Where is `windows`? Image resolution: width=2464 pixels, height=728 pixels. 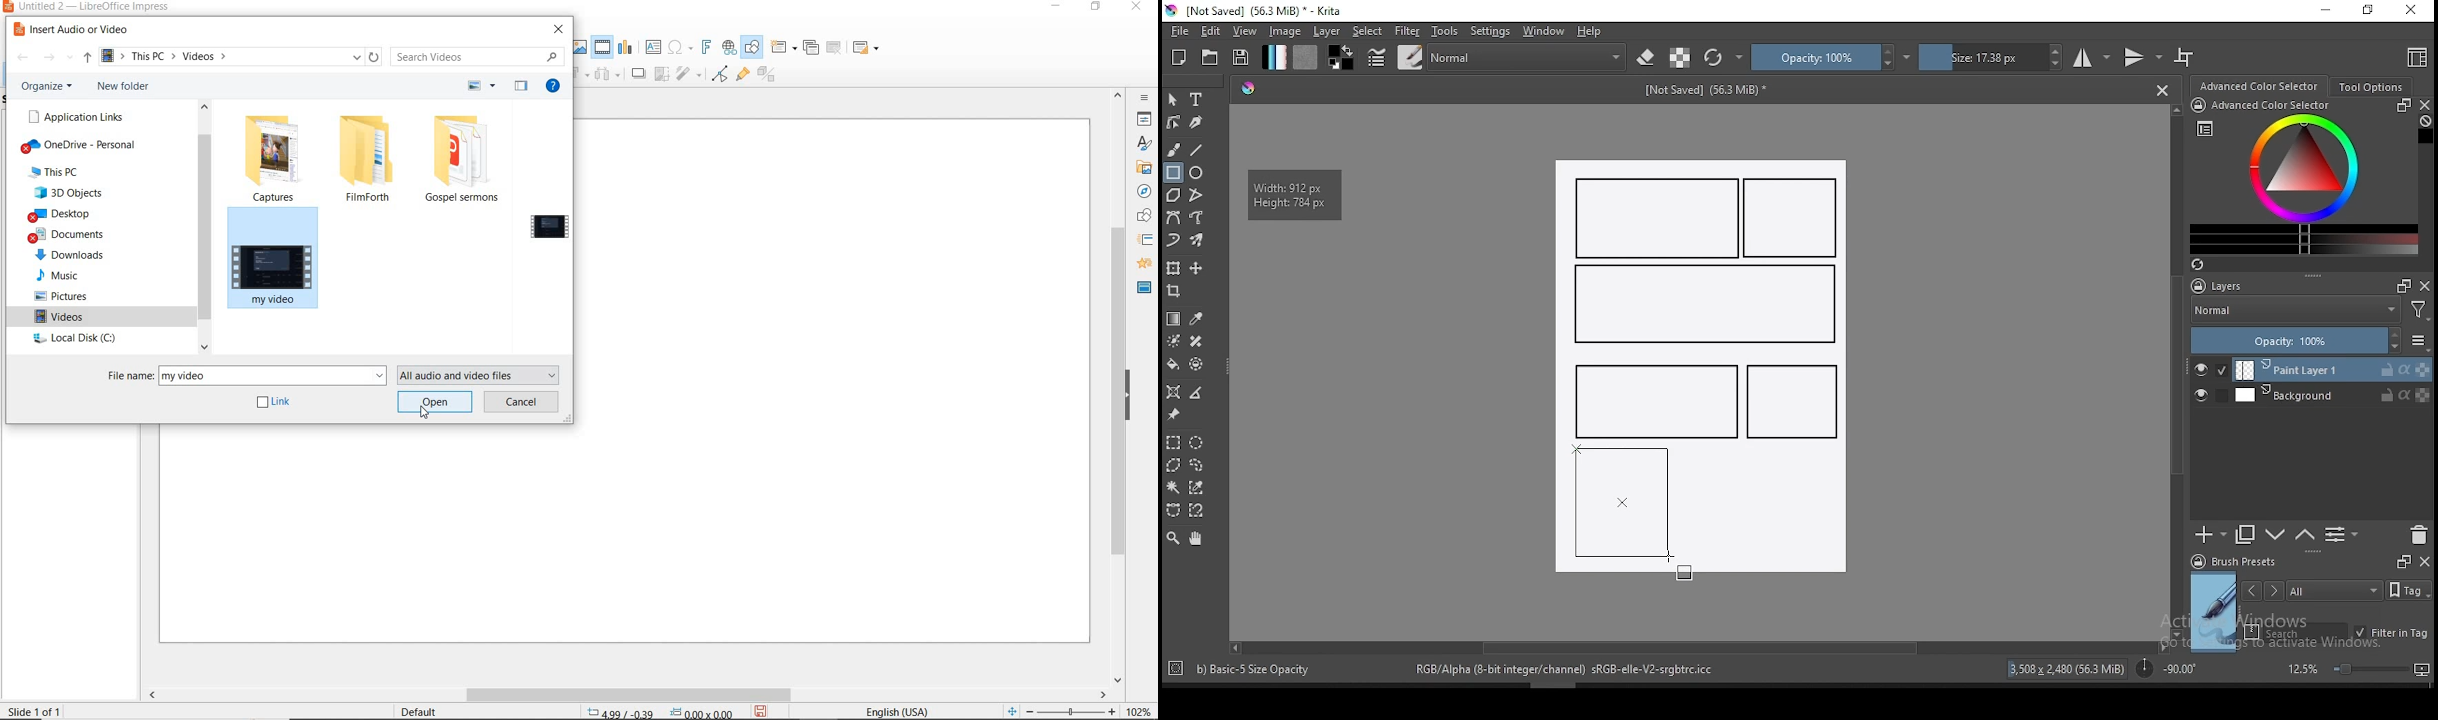 windows is located at coordinates (1544, 31).